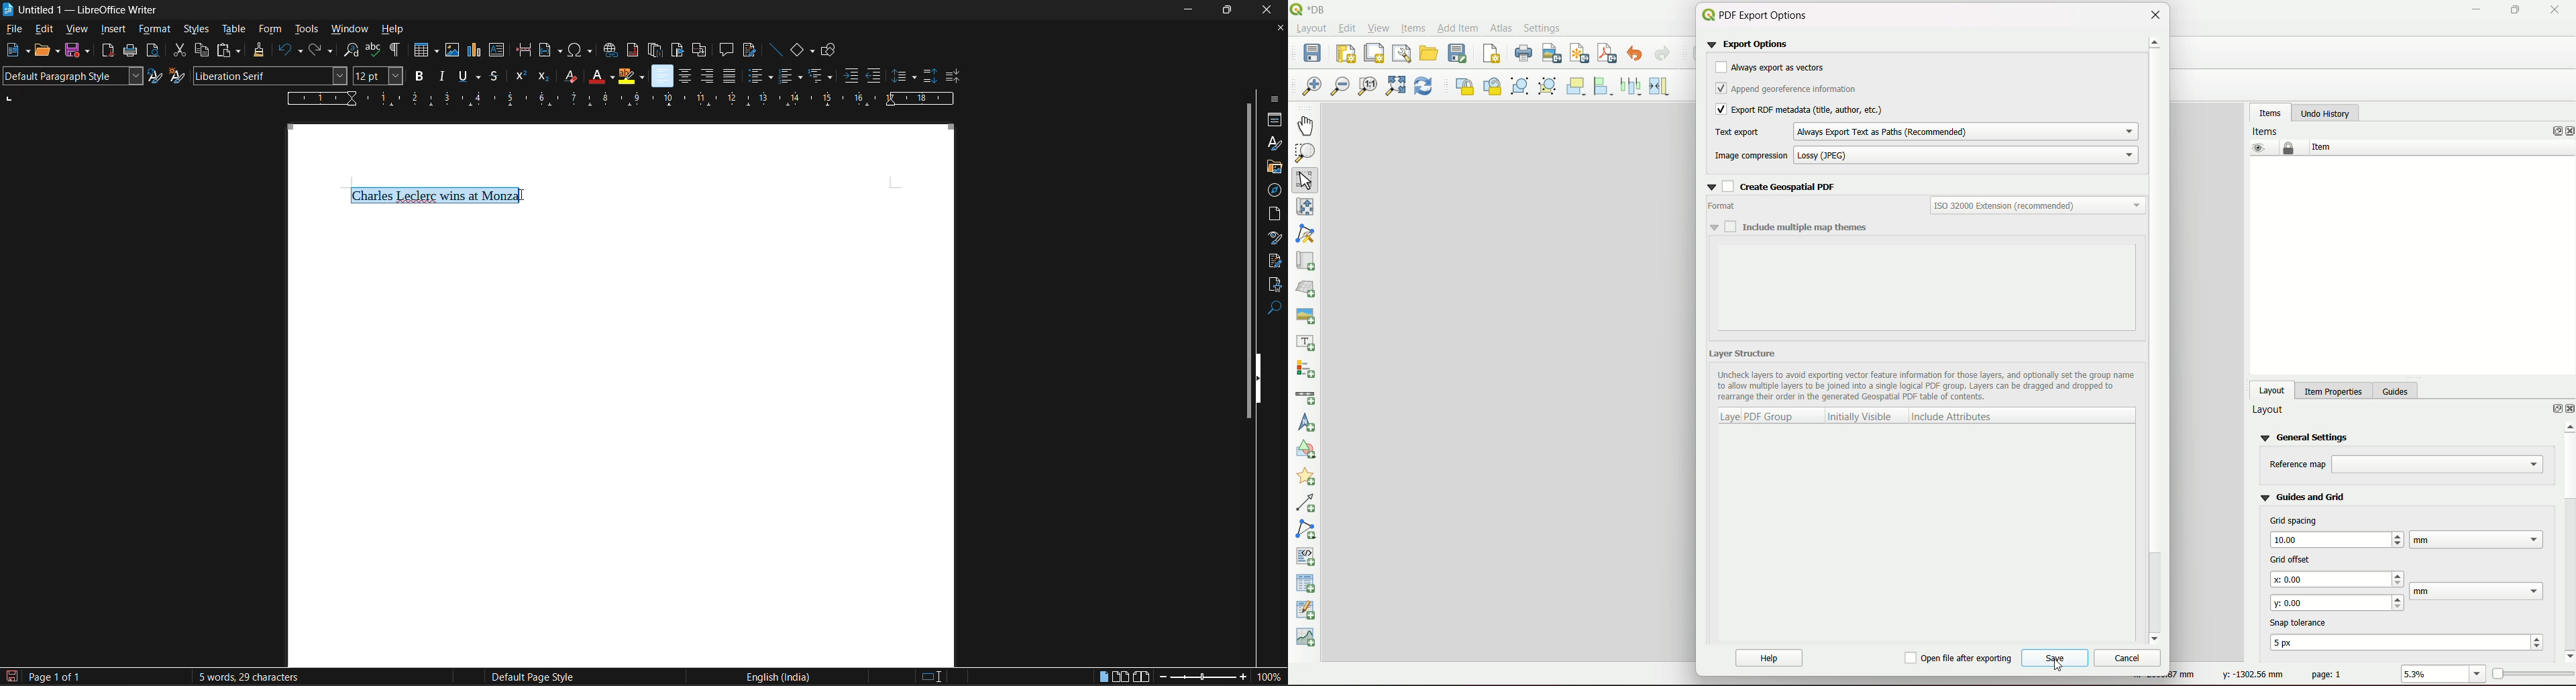 The height and width of the screenshot is (700, 2576). I want to click on app and document name, so click(84, 9).